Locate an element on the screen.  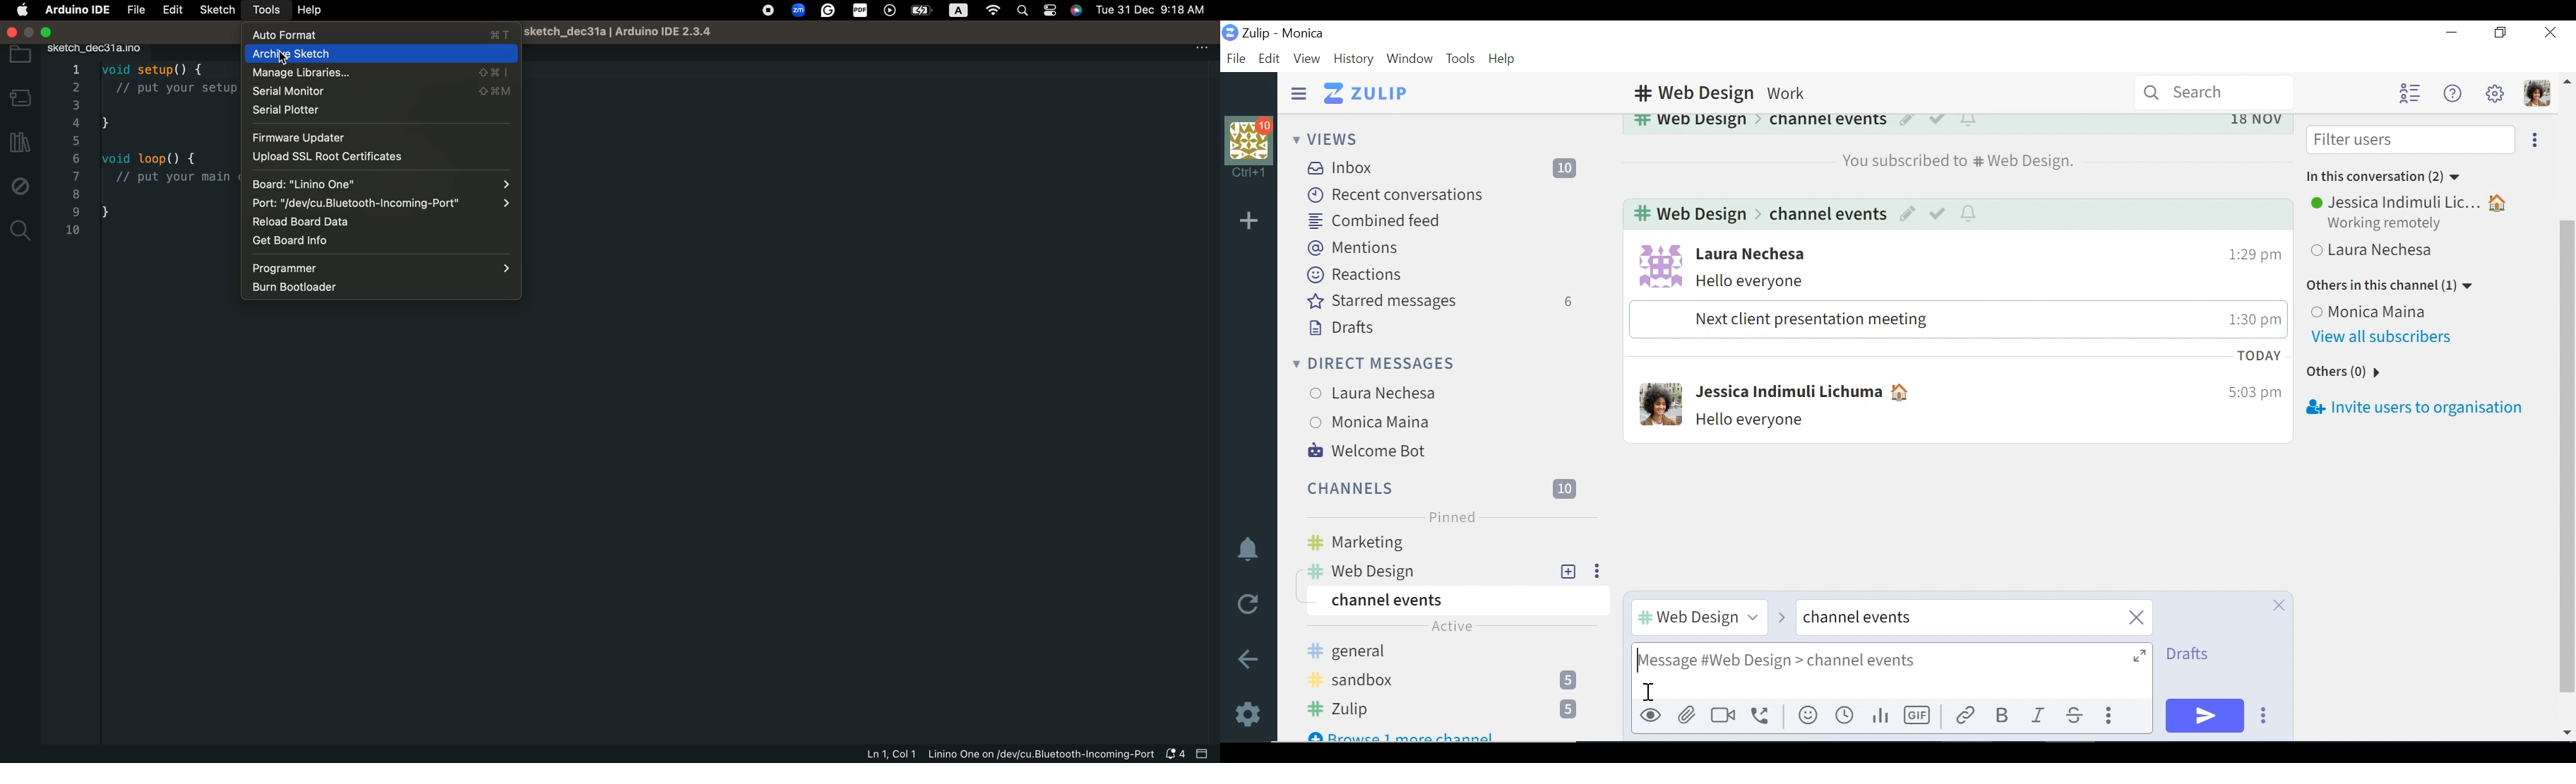
In this conversation is located at coordinates (2386, 177).